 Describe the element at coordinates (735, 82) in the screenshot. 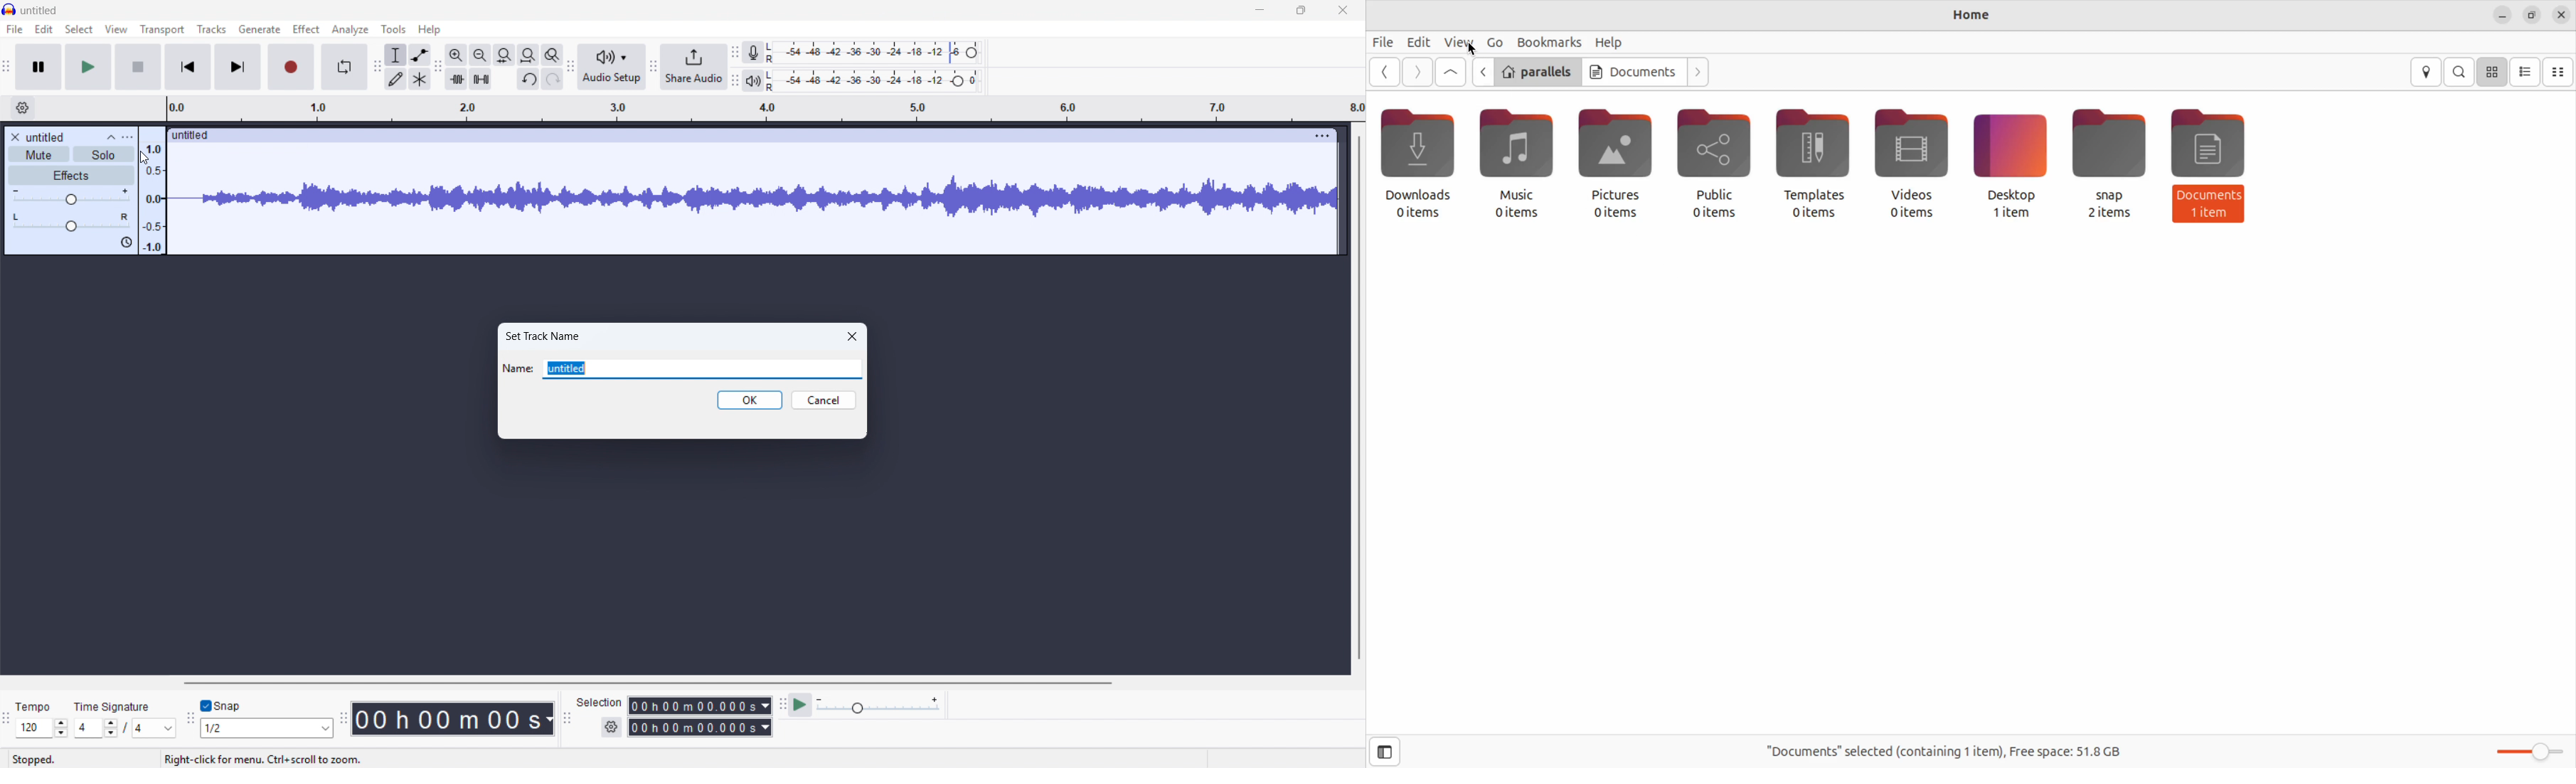

I see `Playback metre toolbar ` at that location.